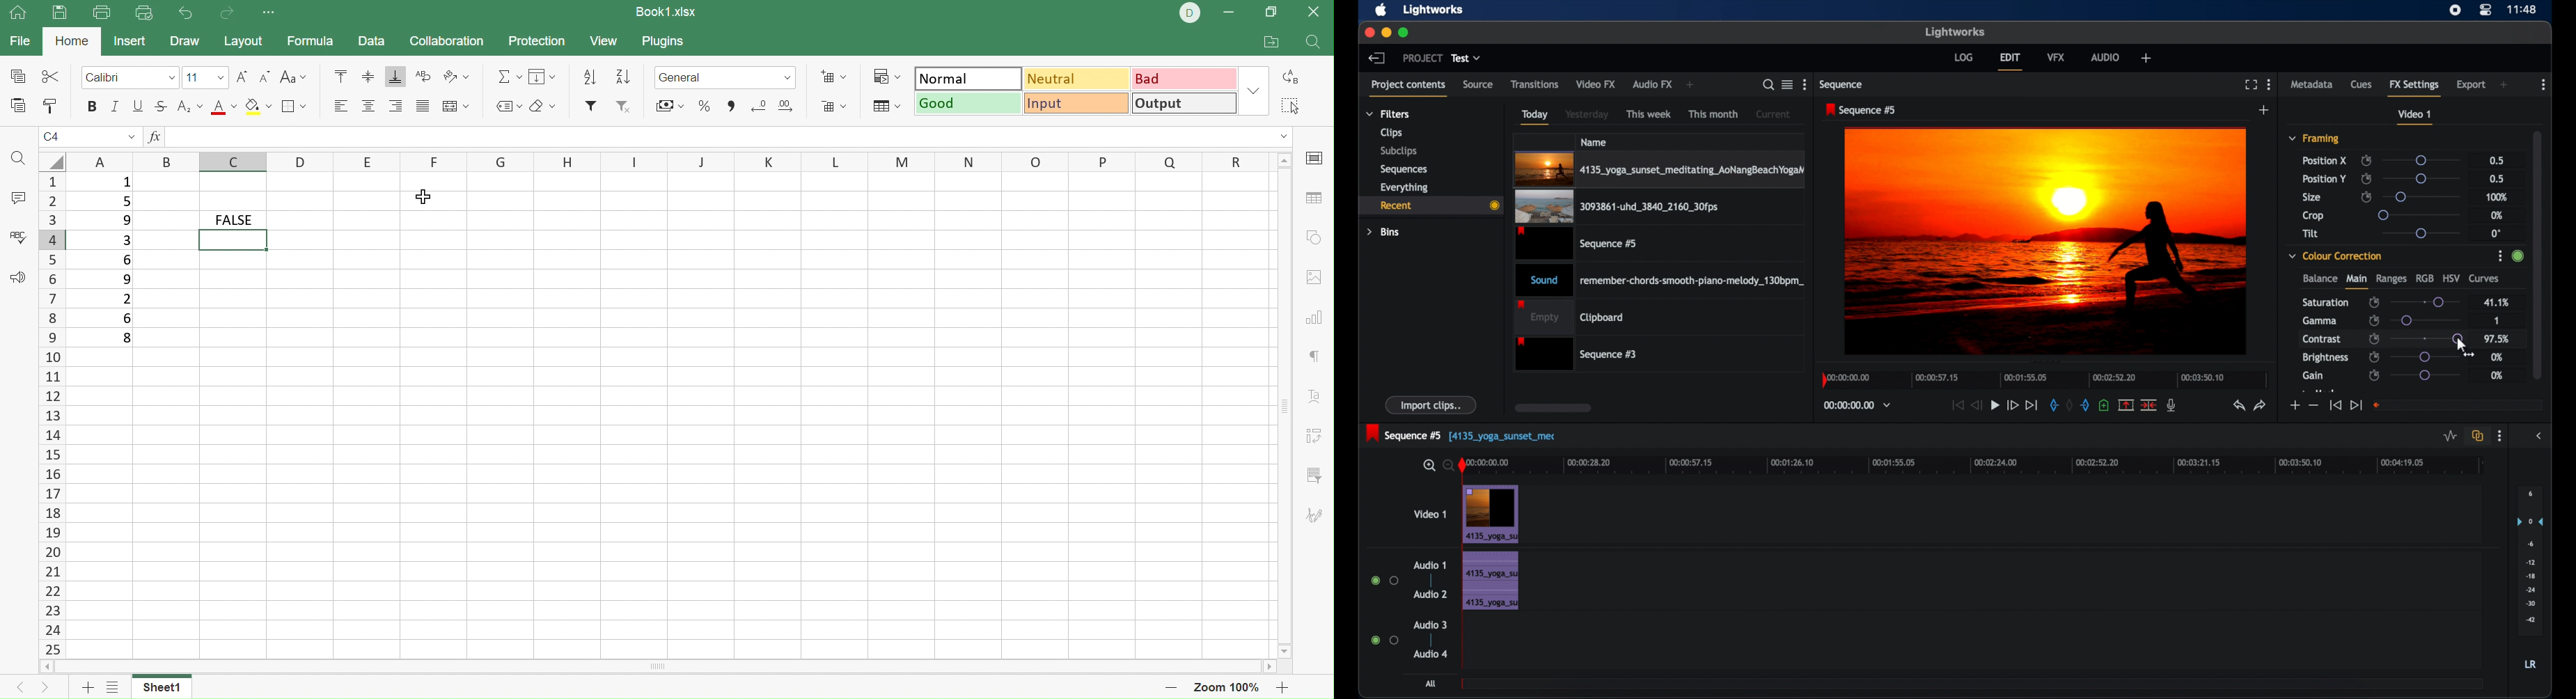 This screenshot has height=700, width=2576. Describe the element at coordinates (542, 76) in the screenshot. I see `Fill` at that location.